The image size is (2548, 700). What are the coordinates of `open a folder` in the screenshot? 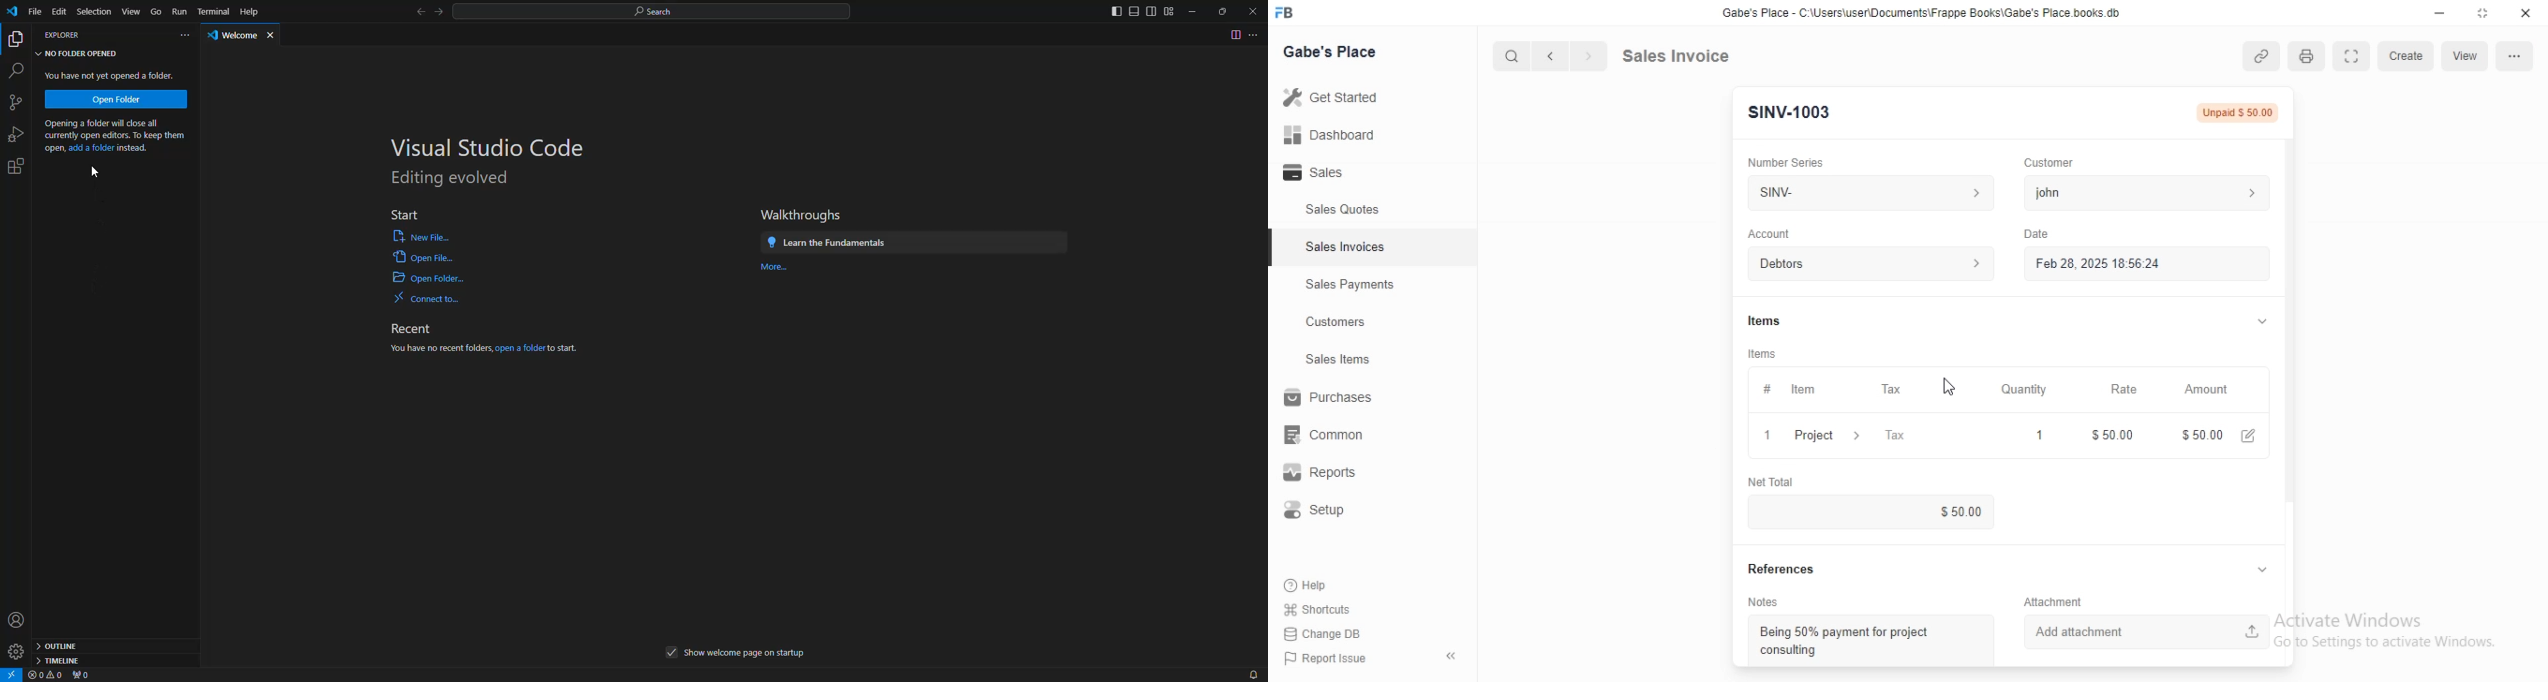 It's located at (520, 349).